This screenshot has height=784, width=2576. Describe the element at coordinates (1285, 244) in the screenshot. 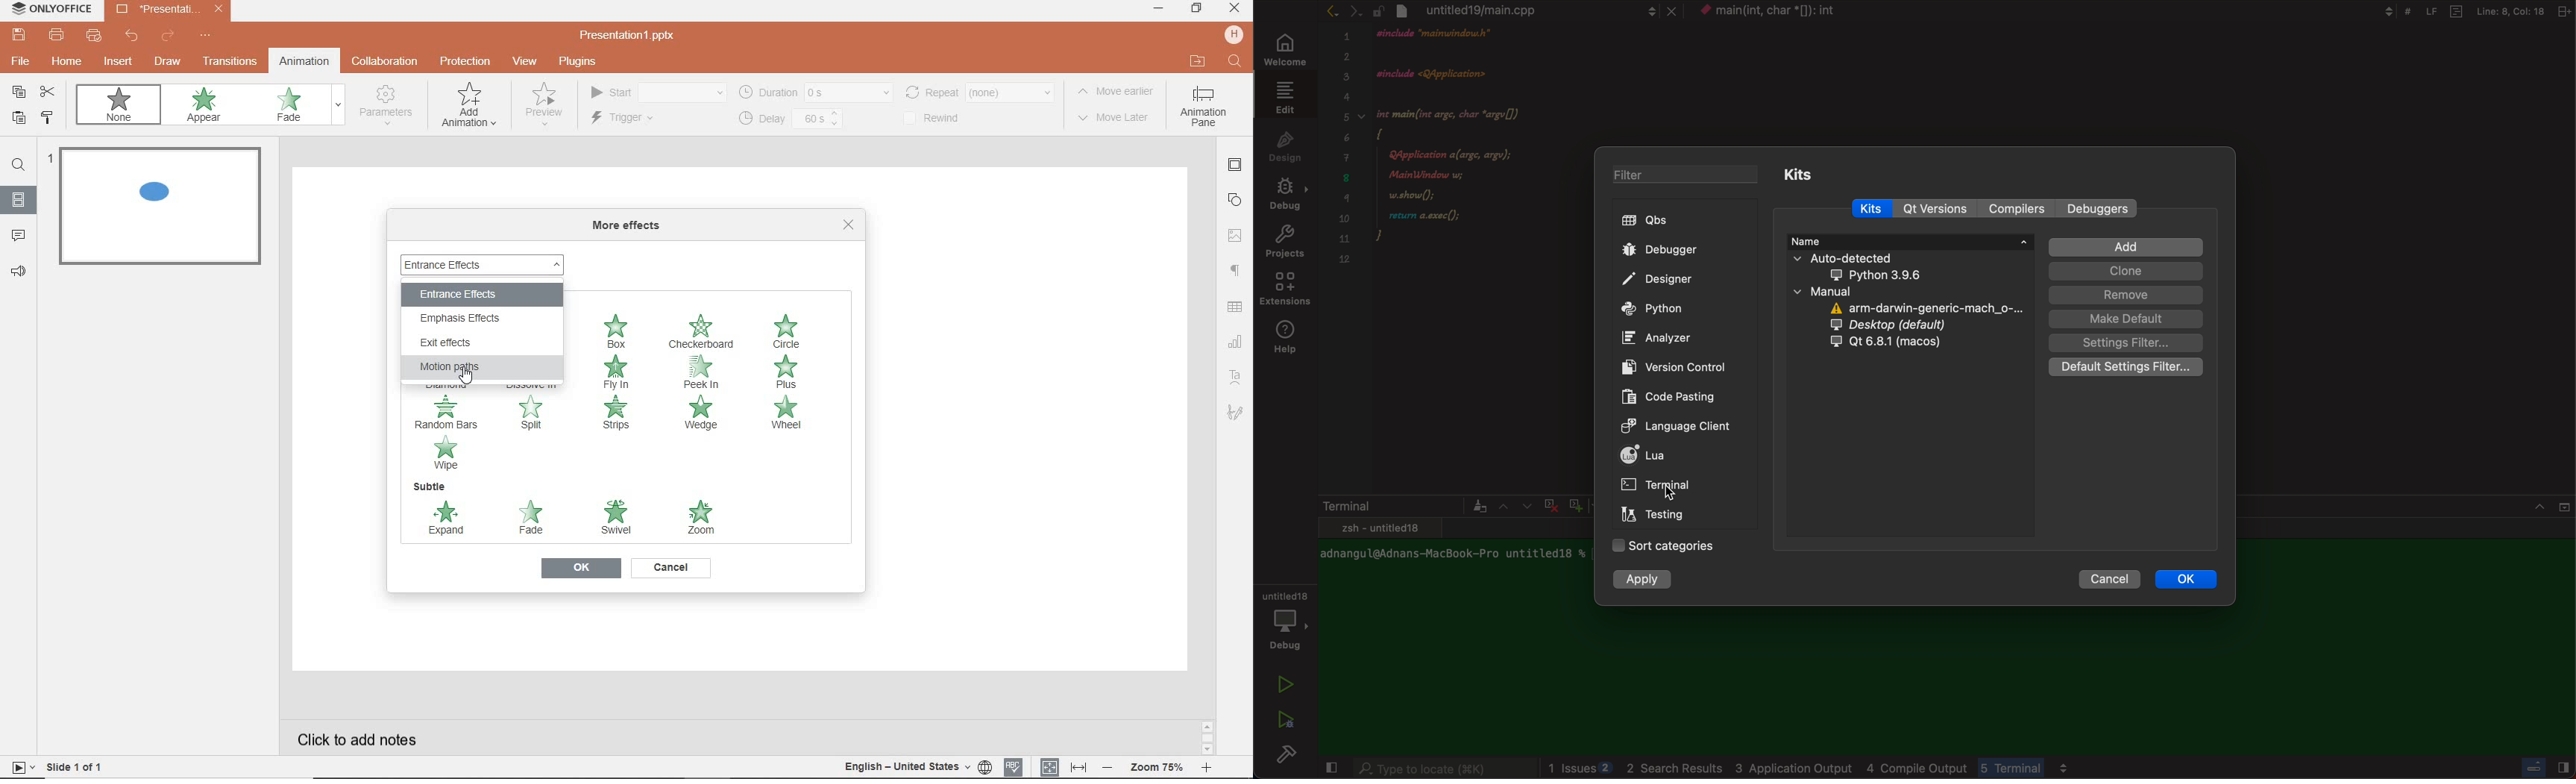

I see `projects` at that location.